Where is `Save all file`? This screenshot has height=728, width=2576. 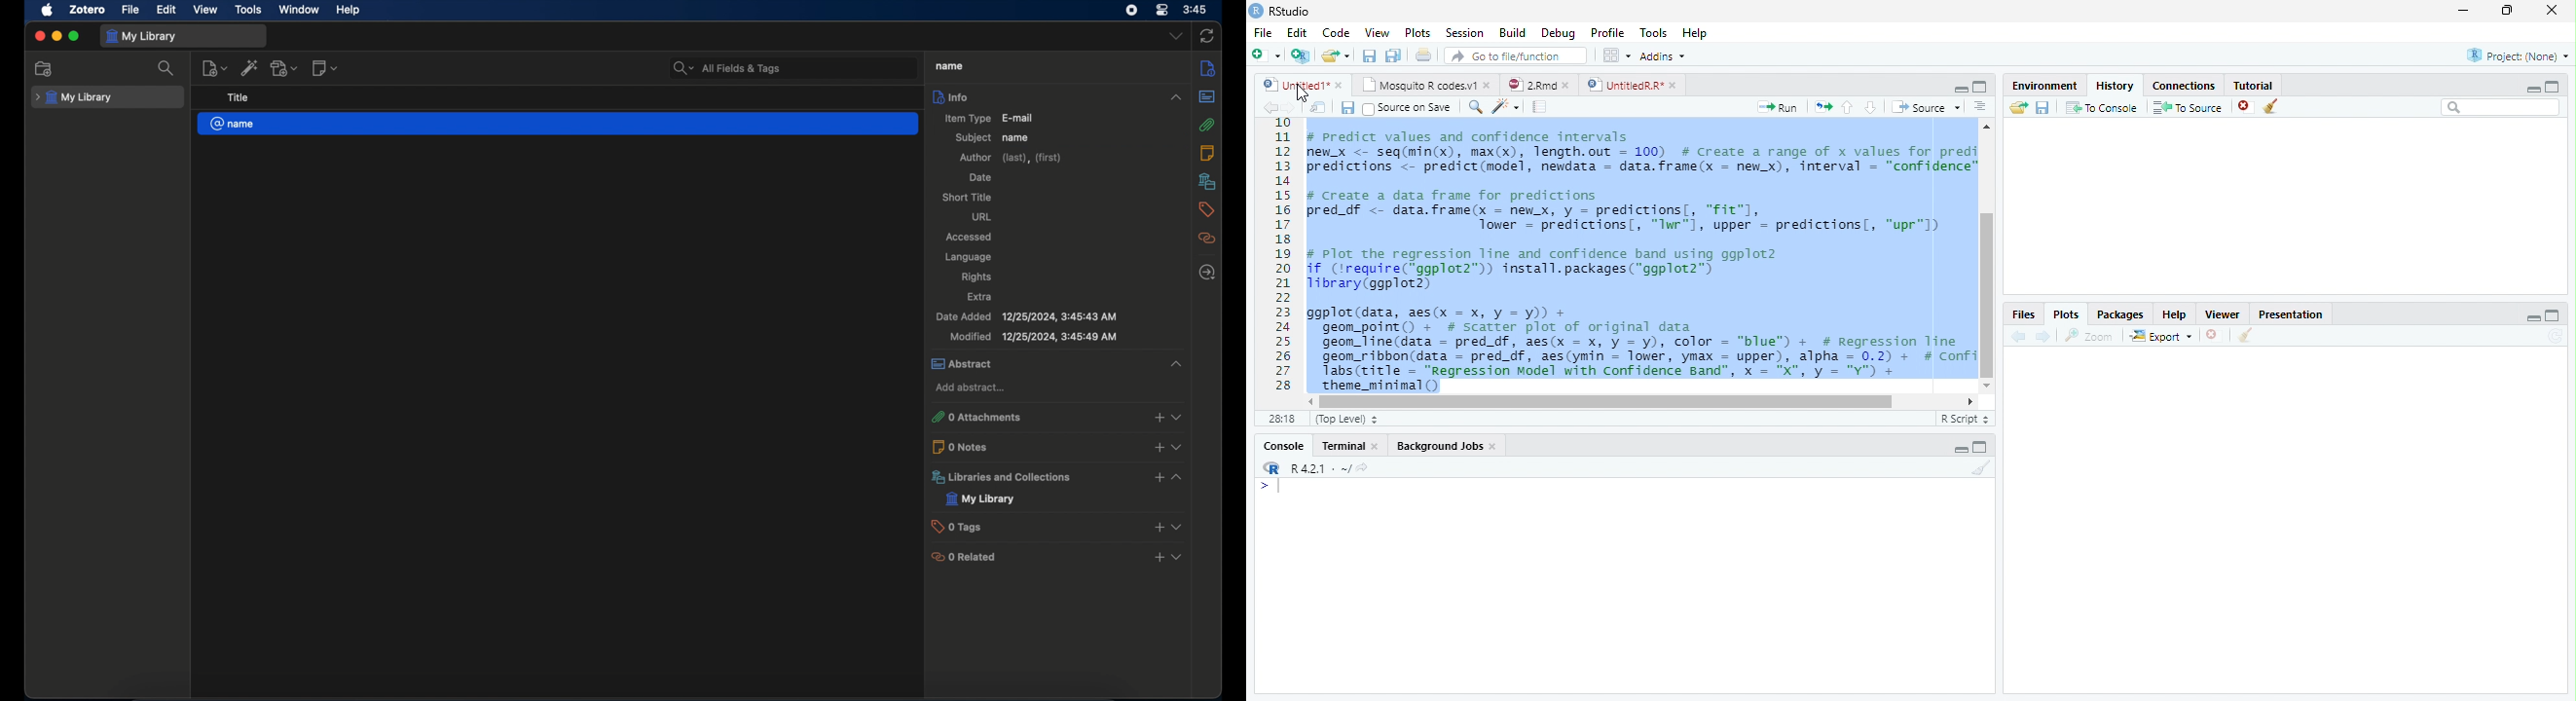
Save all file is located at coordinates (1392, 56).